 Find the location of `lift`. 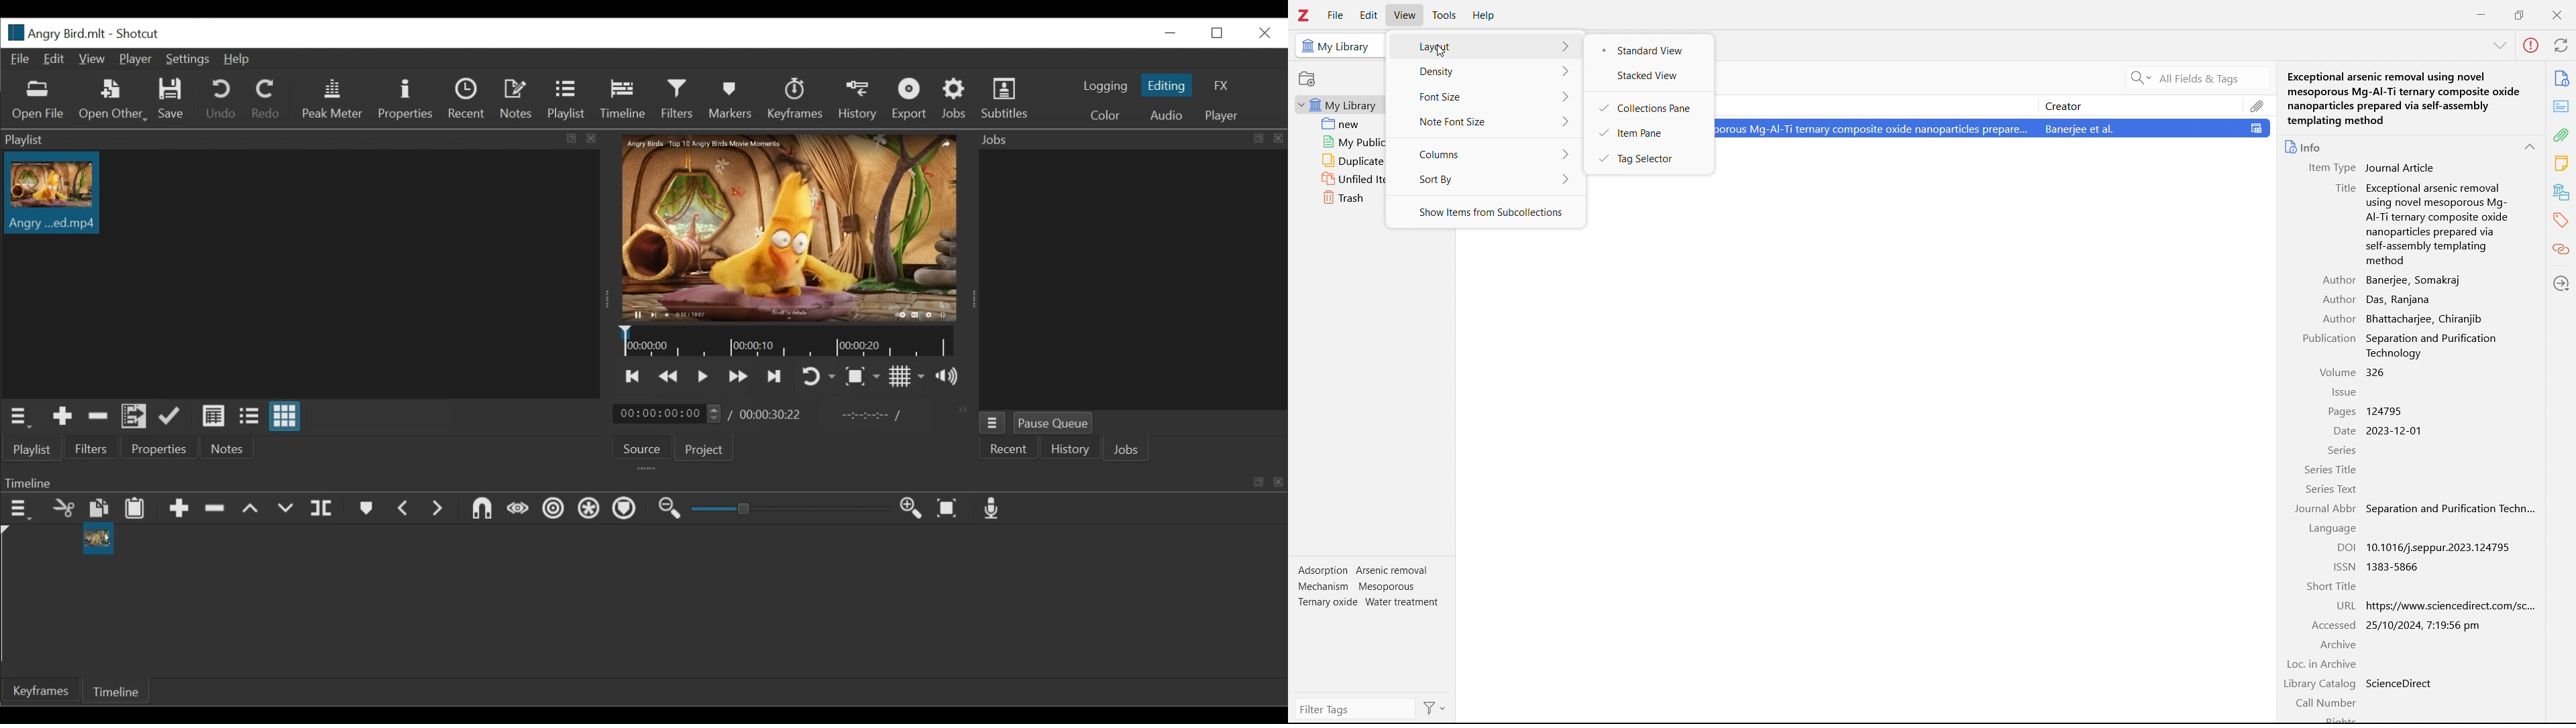

lift is located at coordinates (252, 510).